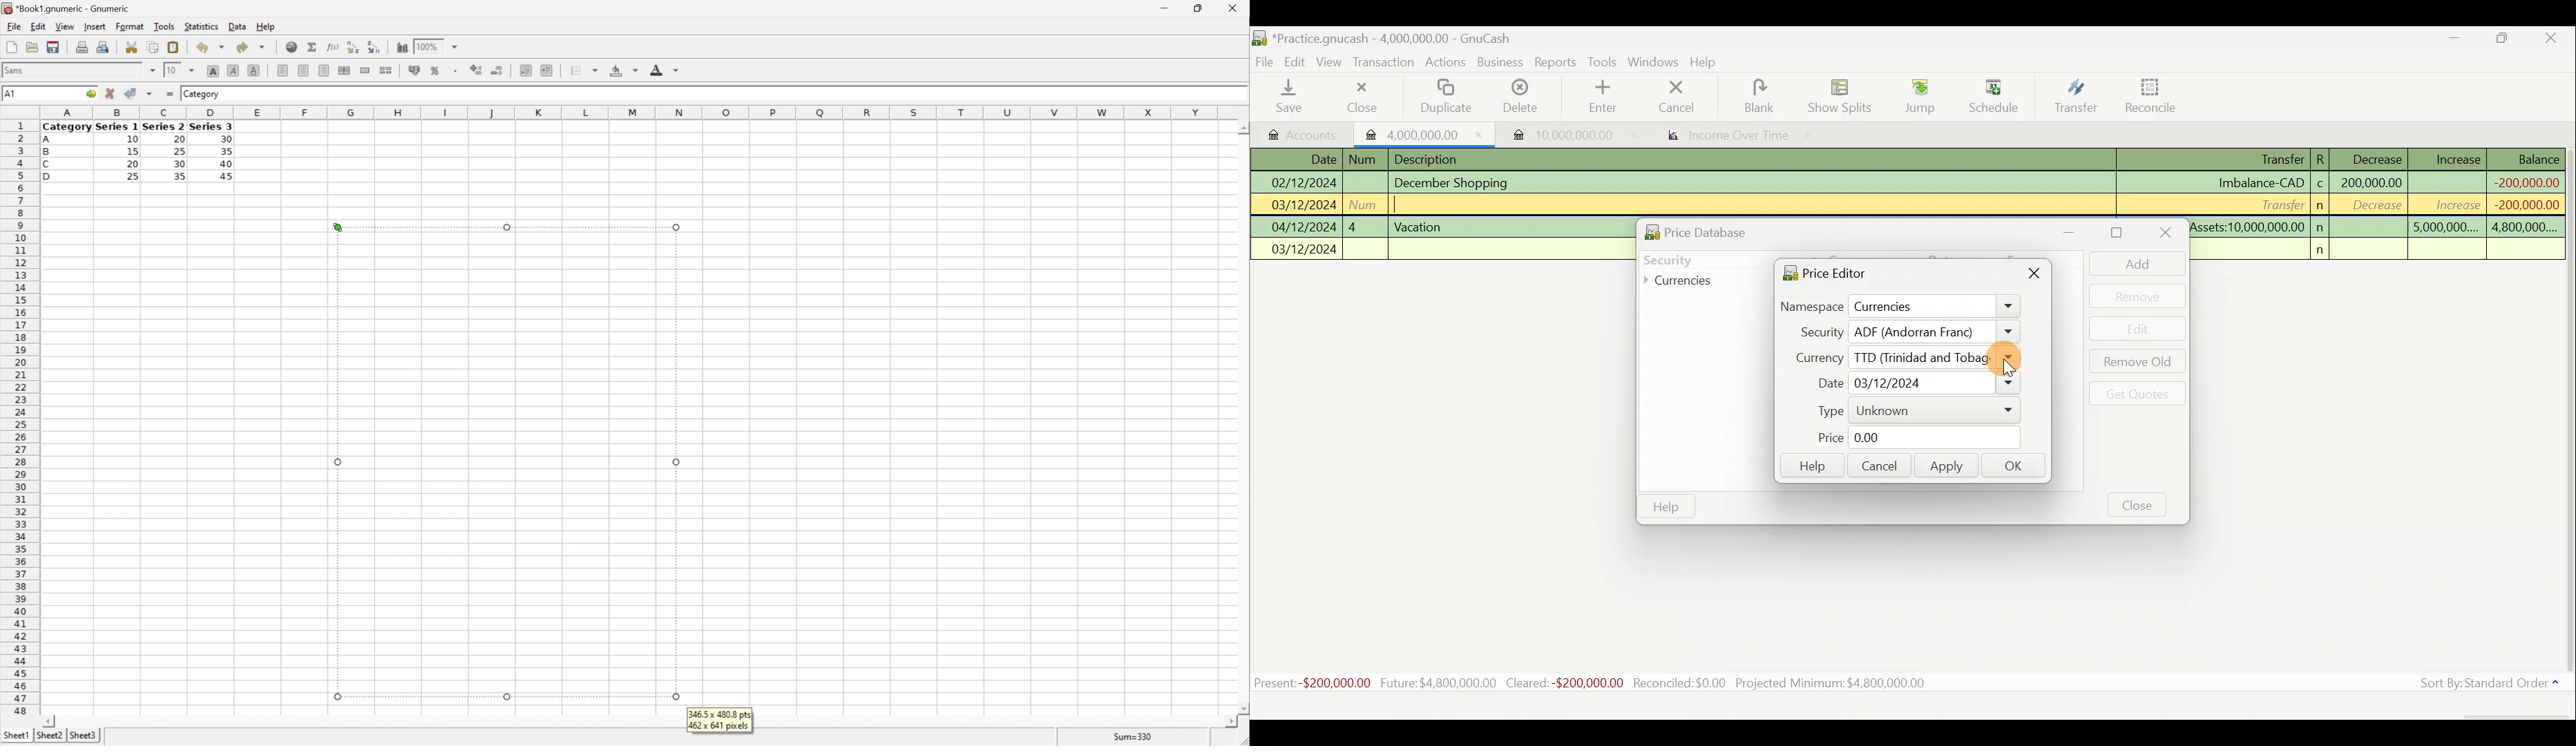  Describe the element at coordinates (191, 71) in the screenshot. I see `Drop Down` at that location.